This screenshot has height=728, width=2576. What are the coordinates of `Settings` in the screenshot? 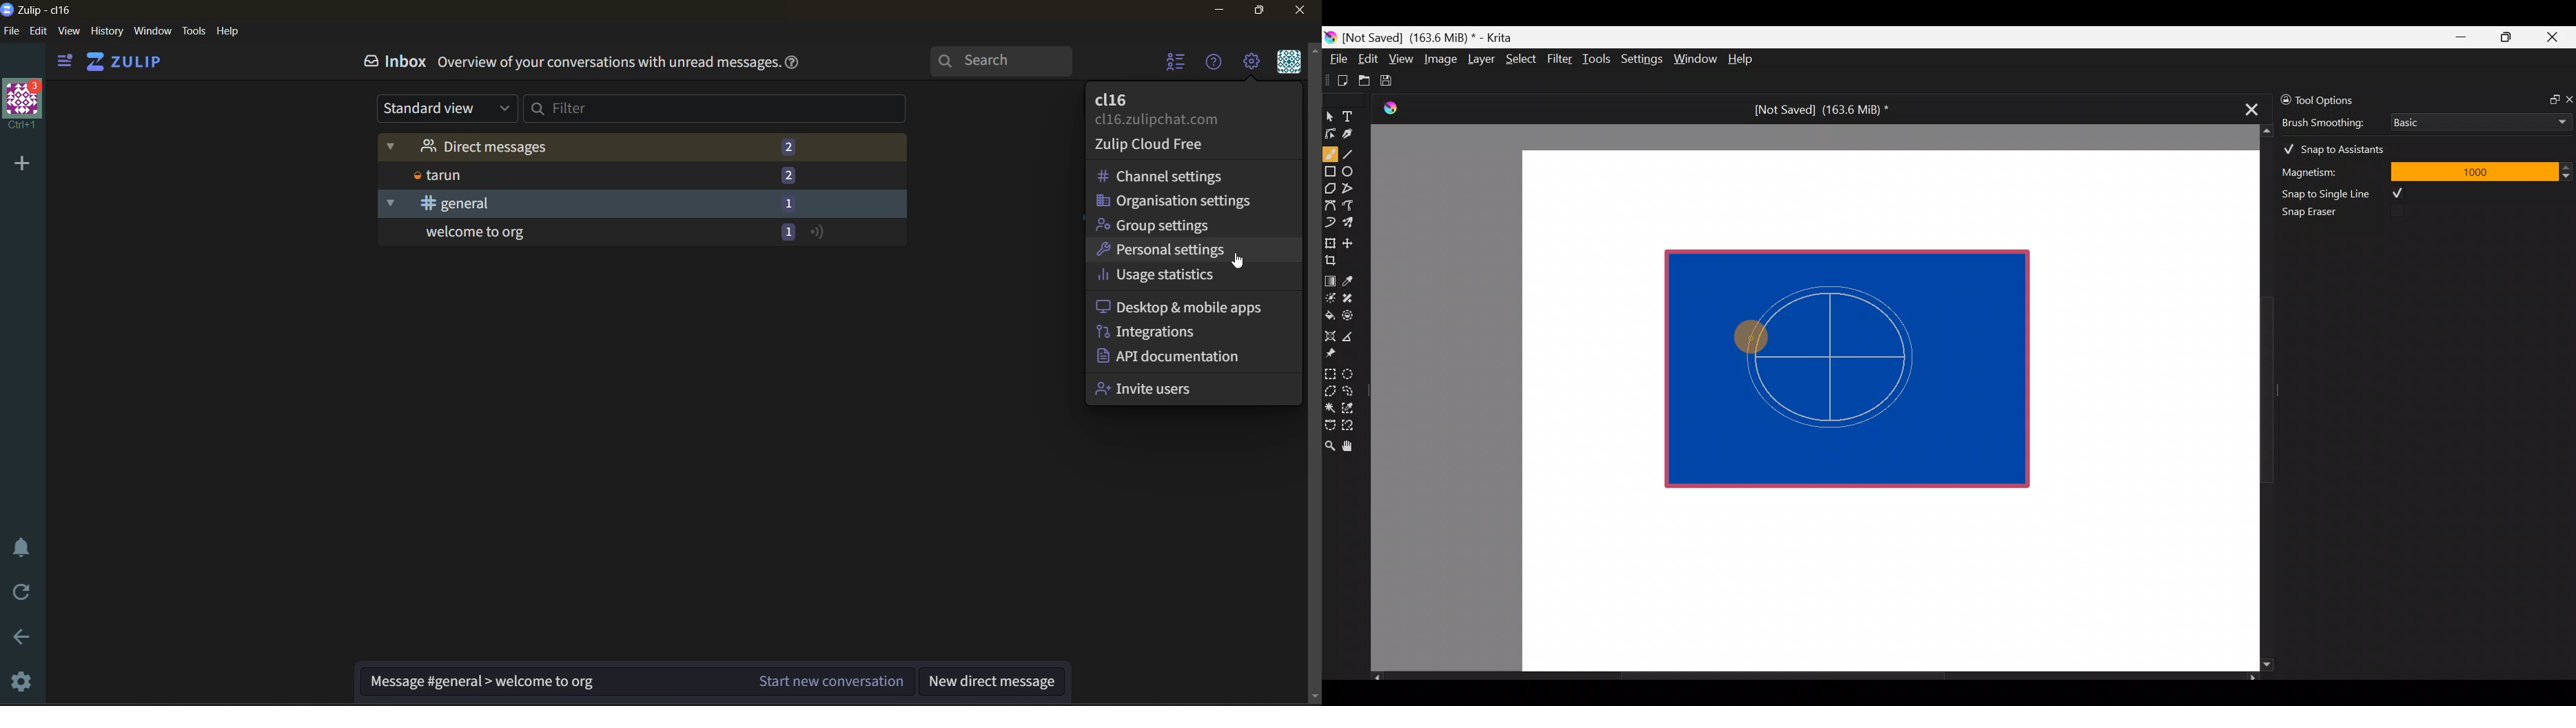 It's located at (1643, 61).